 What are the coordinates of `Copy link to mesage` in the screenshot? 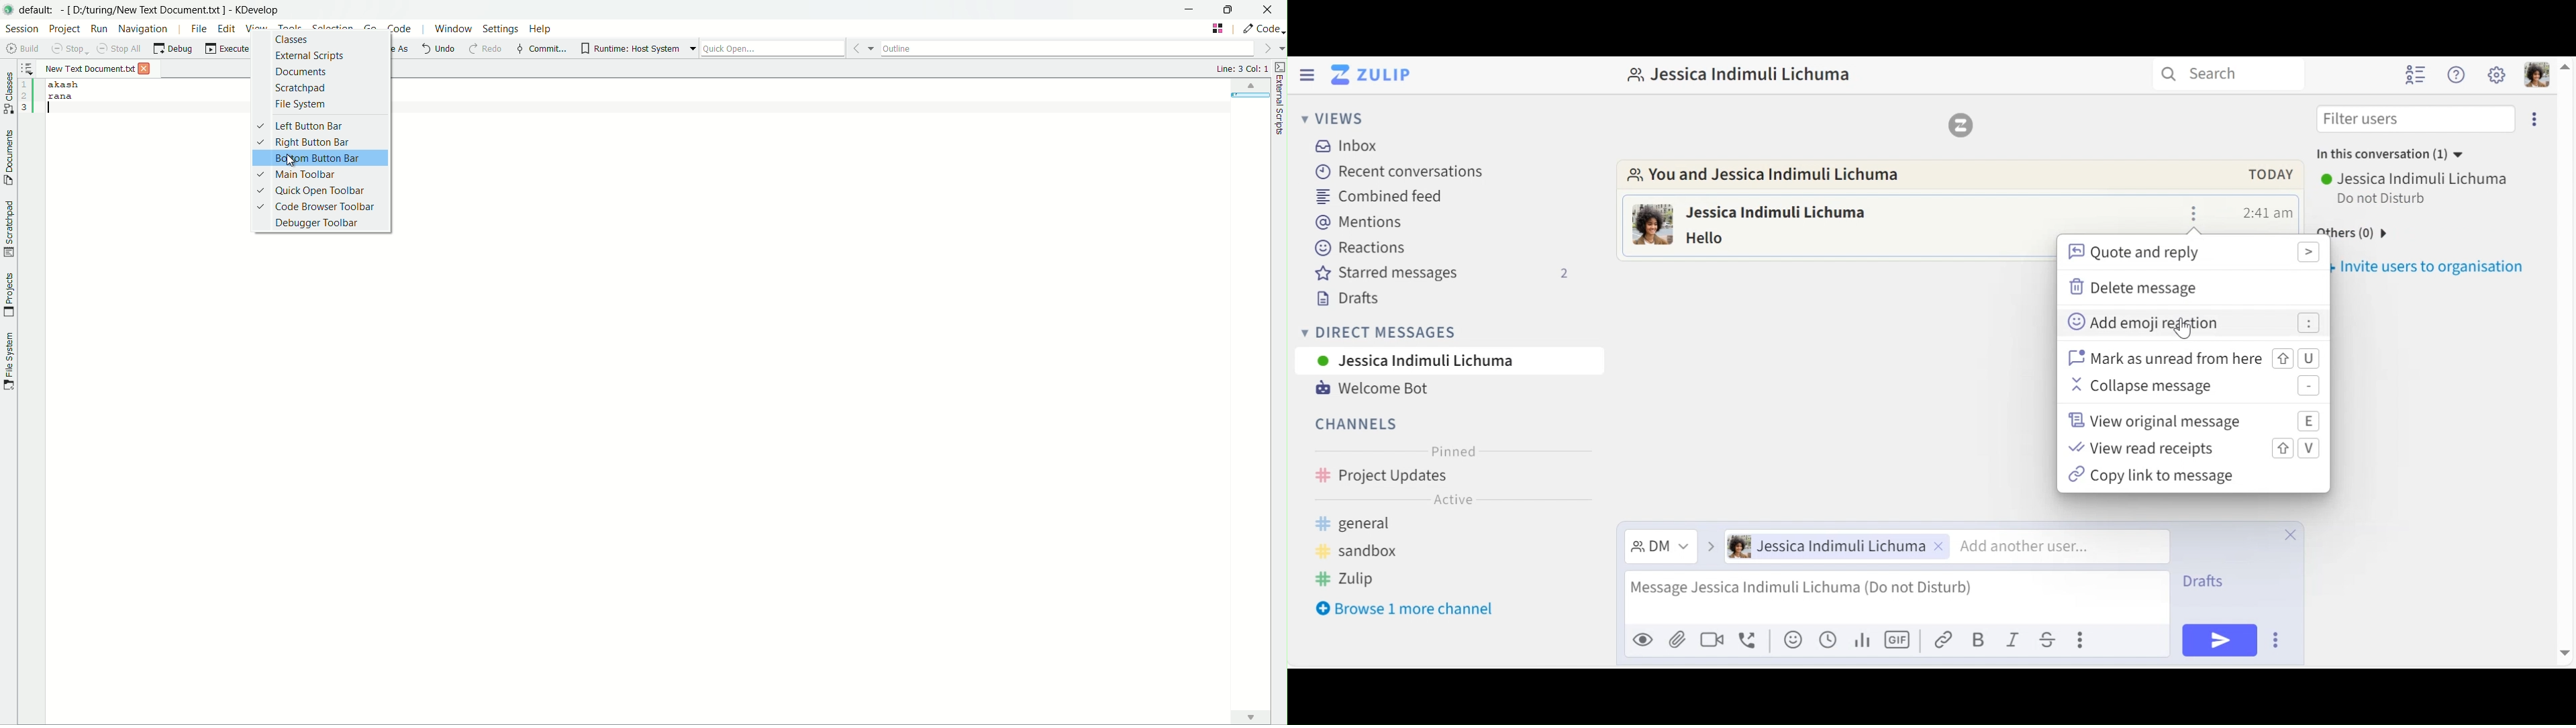 It's located at (2157, 477).